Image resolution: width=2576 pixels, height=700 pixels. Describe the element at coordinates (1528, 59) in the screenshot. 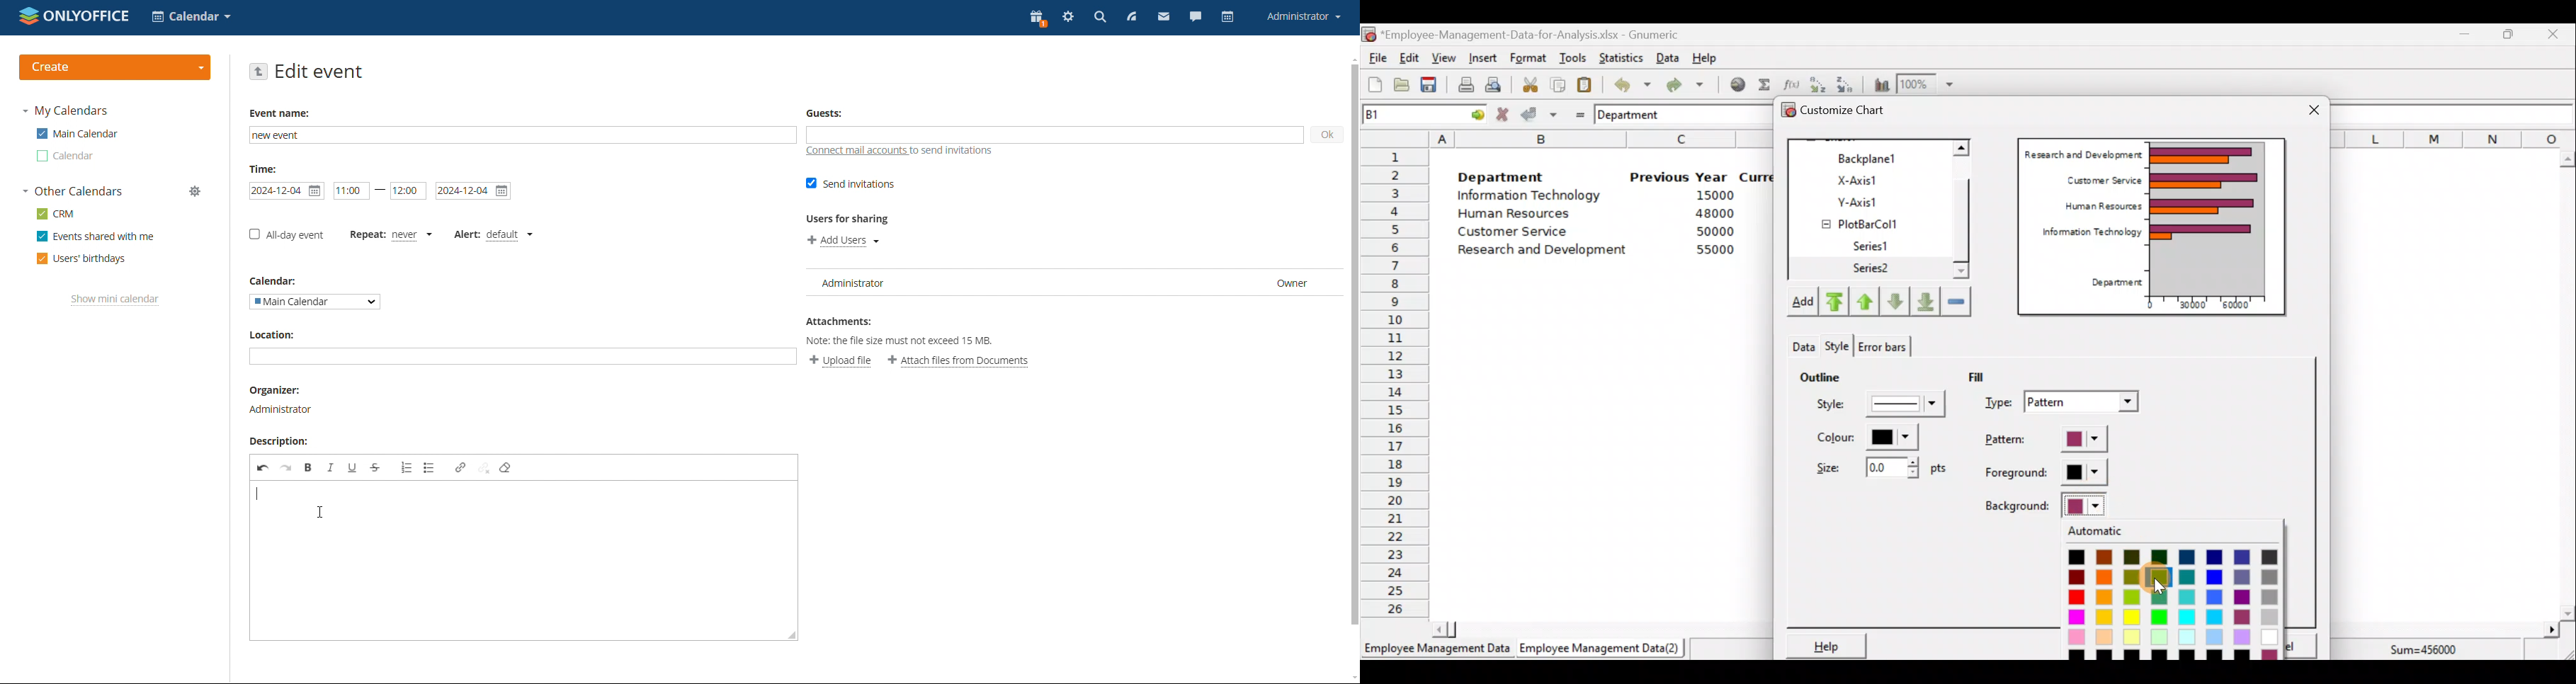

I see `Format` at that location.